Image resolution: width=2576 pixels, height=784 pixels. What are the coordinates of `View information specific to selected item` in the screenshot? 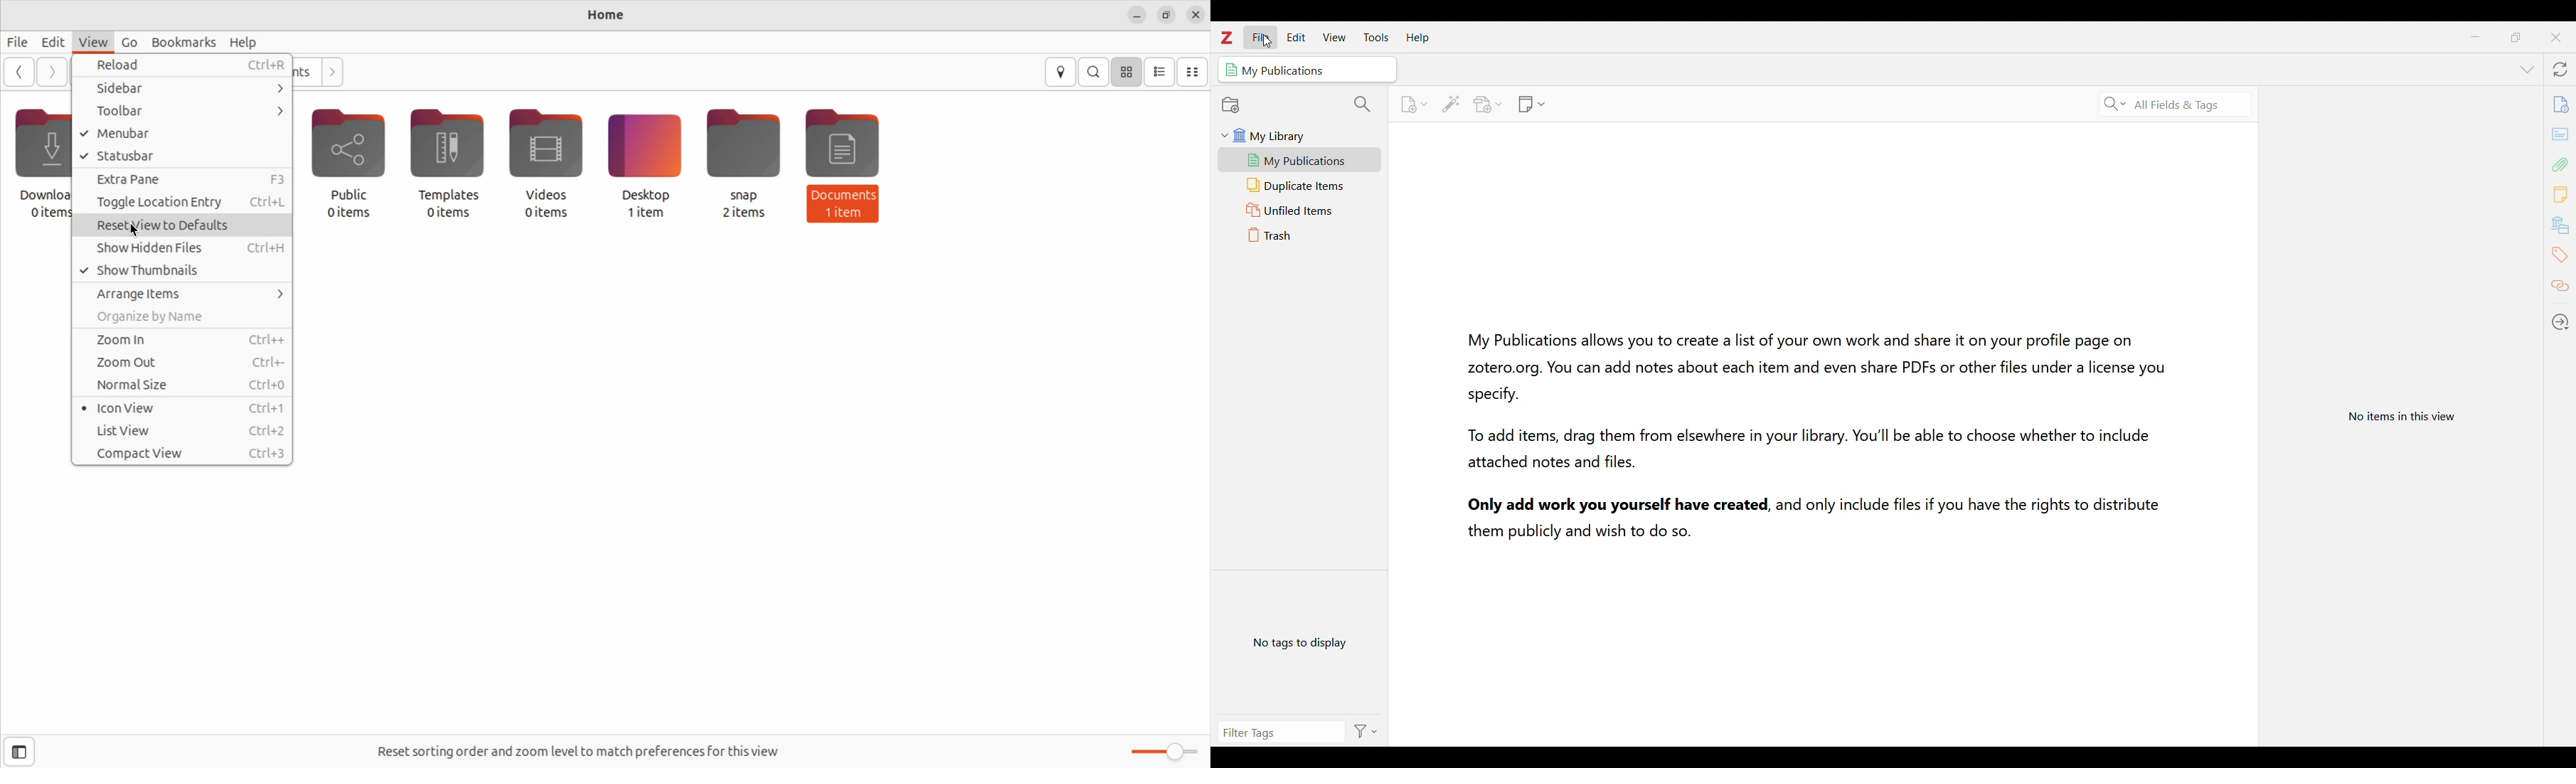 It's located at (2405, 415).